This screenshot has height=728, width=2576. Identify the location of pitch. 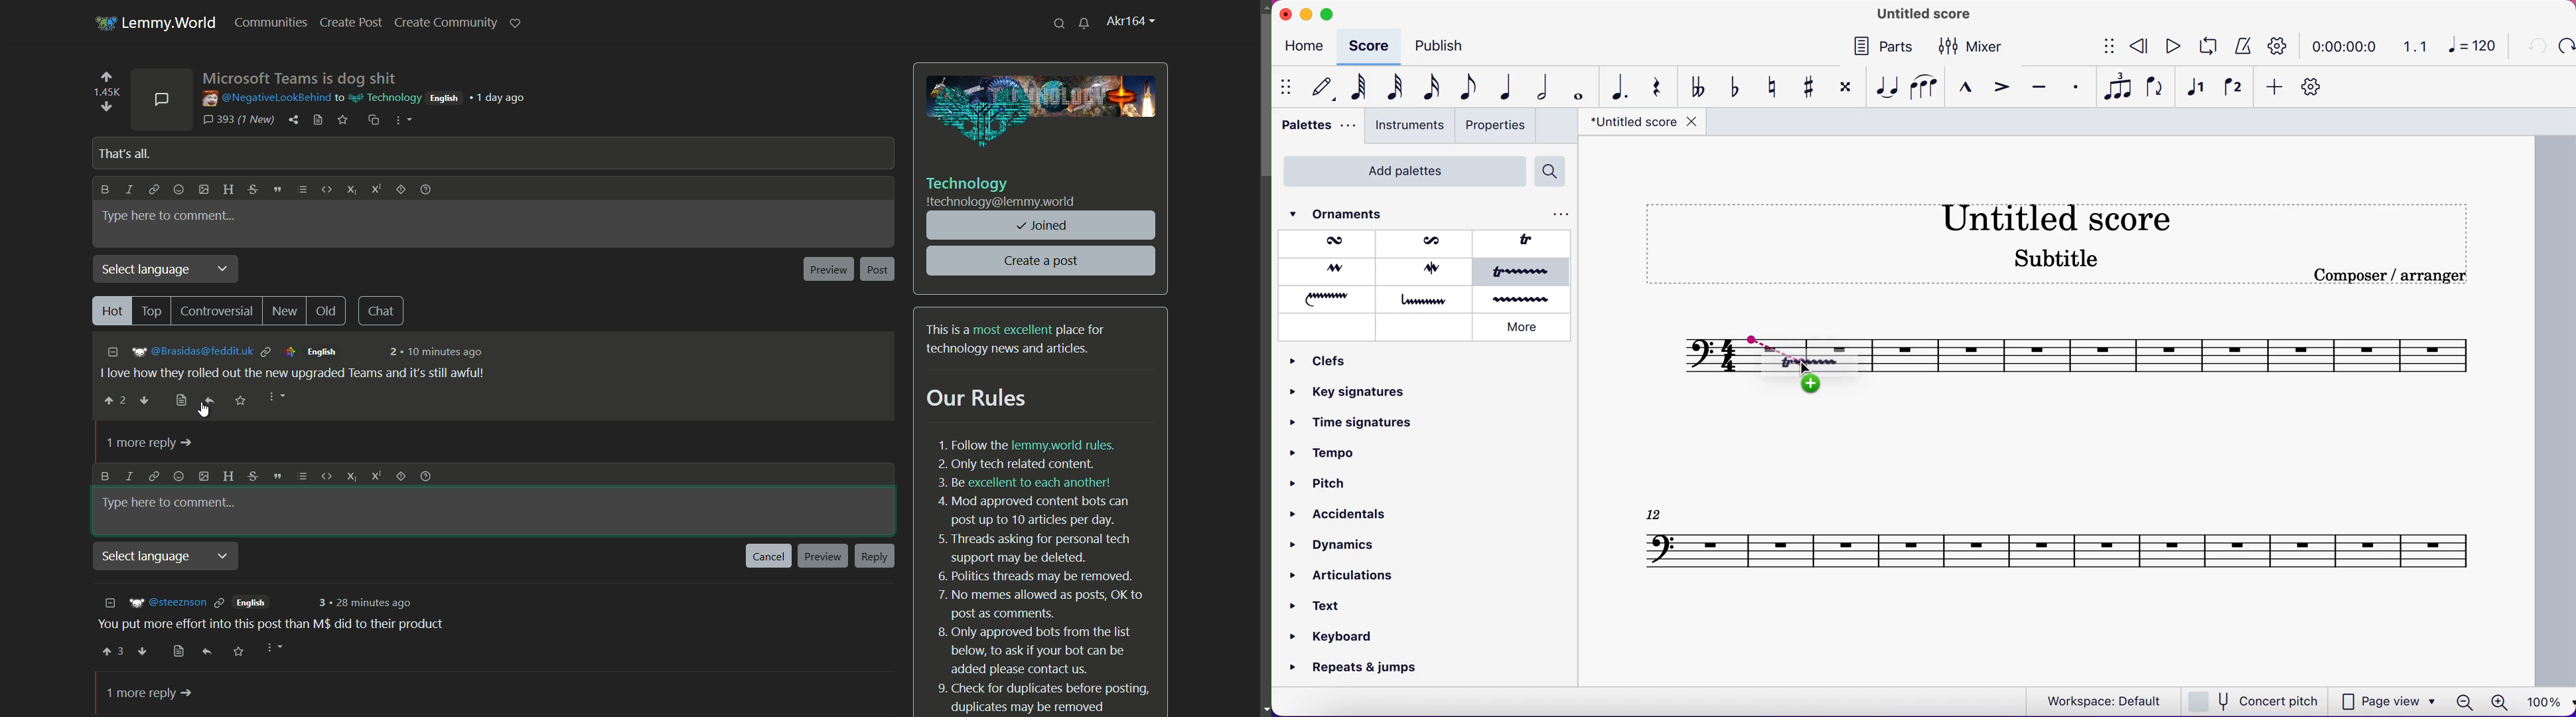
(1318, 482).